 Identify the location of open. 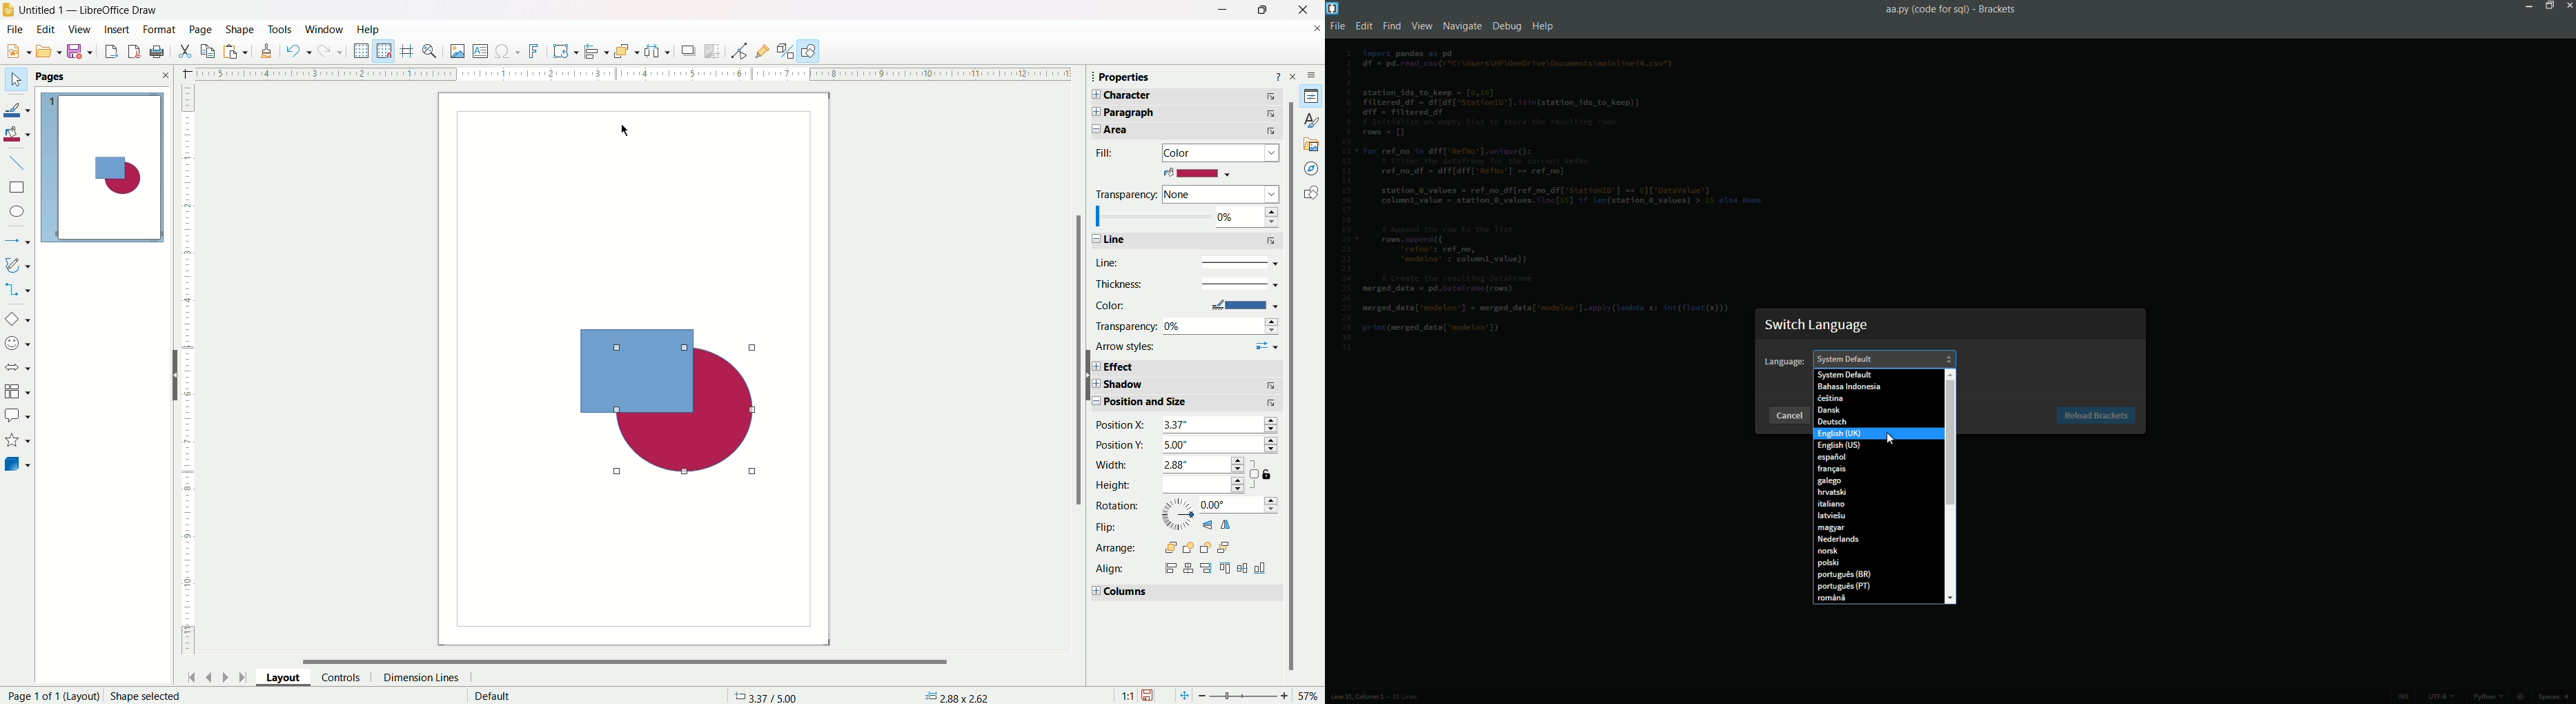
(49, 52).